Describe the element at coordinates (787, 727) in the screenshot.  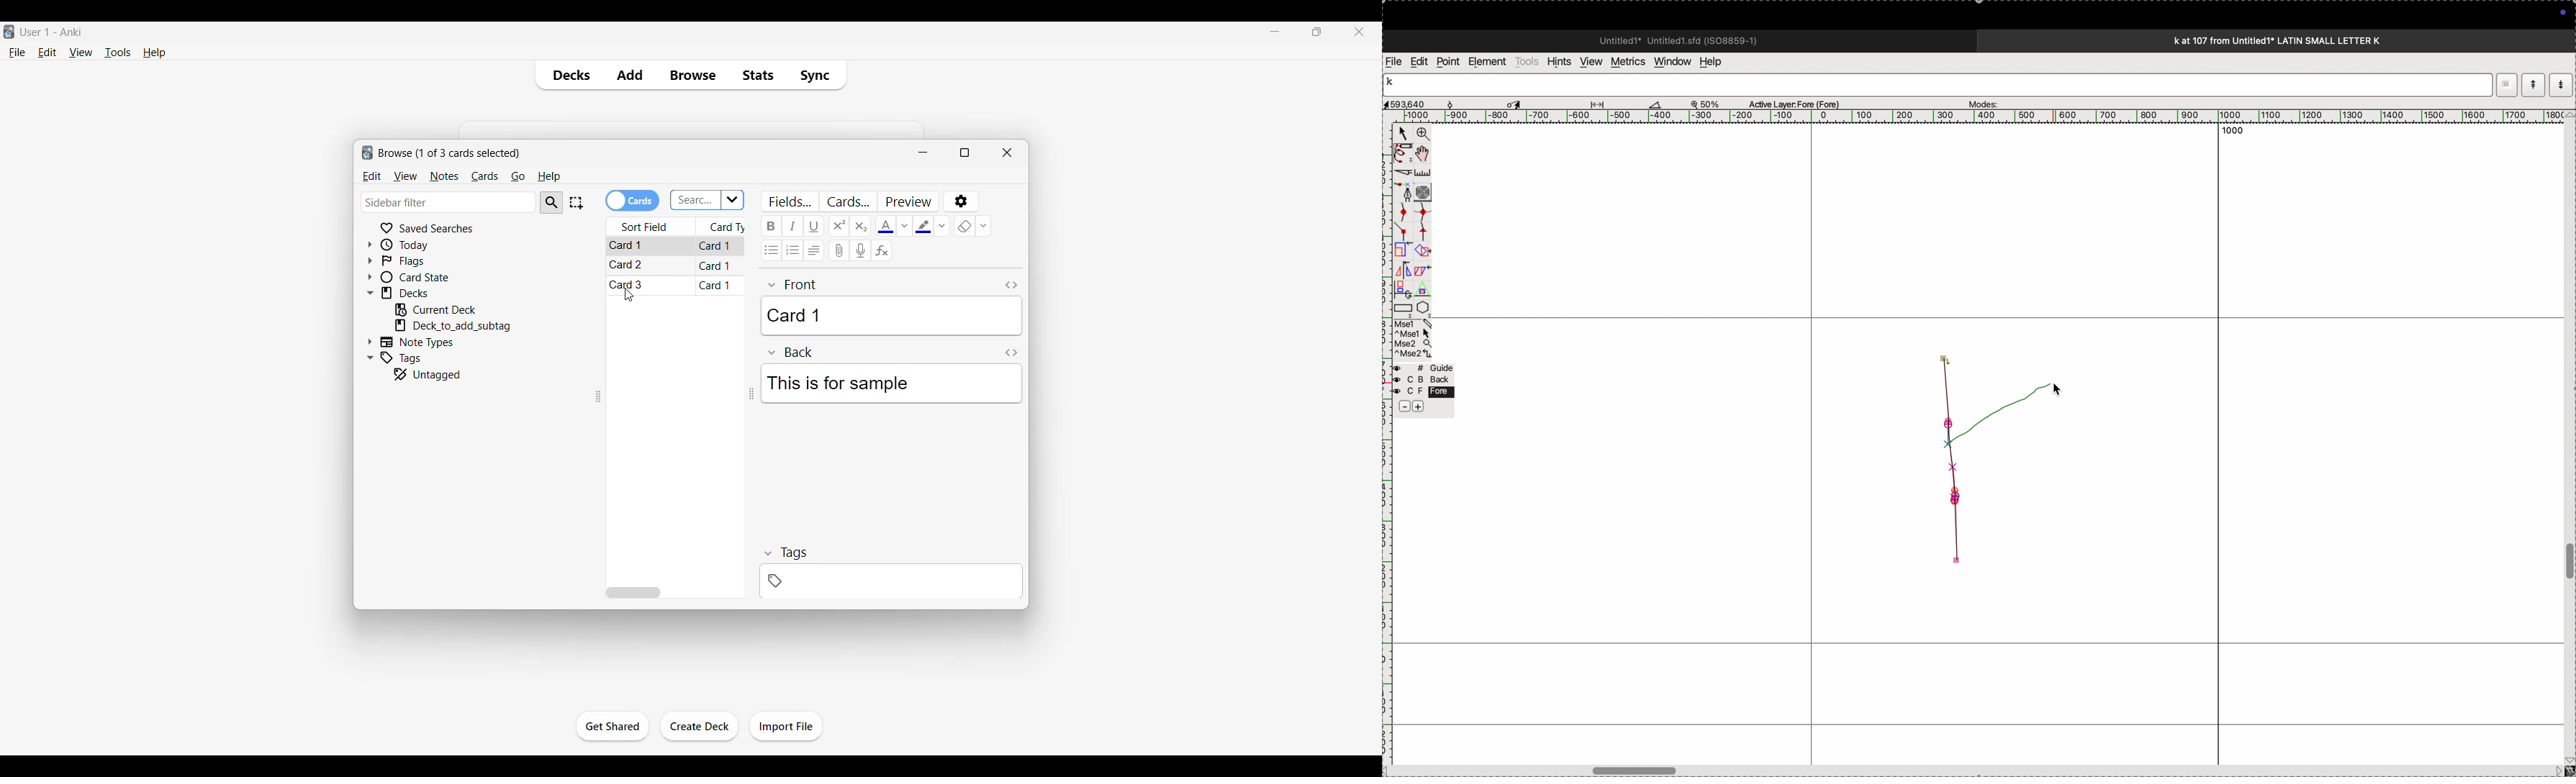
I see `Click to import file` at that location.